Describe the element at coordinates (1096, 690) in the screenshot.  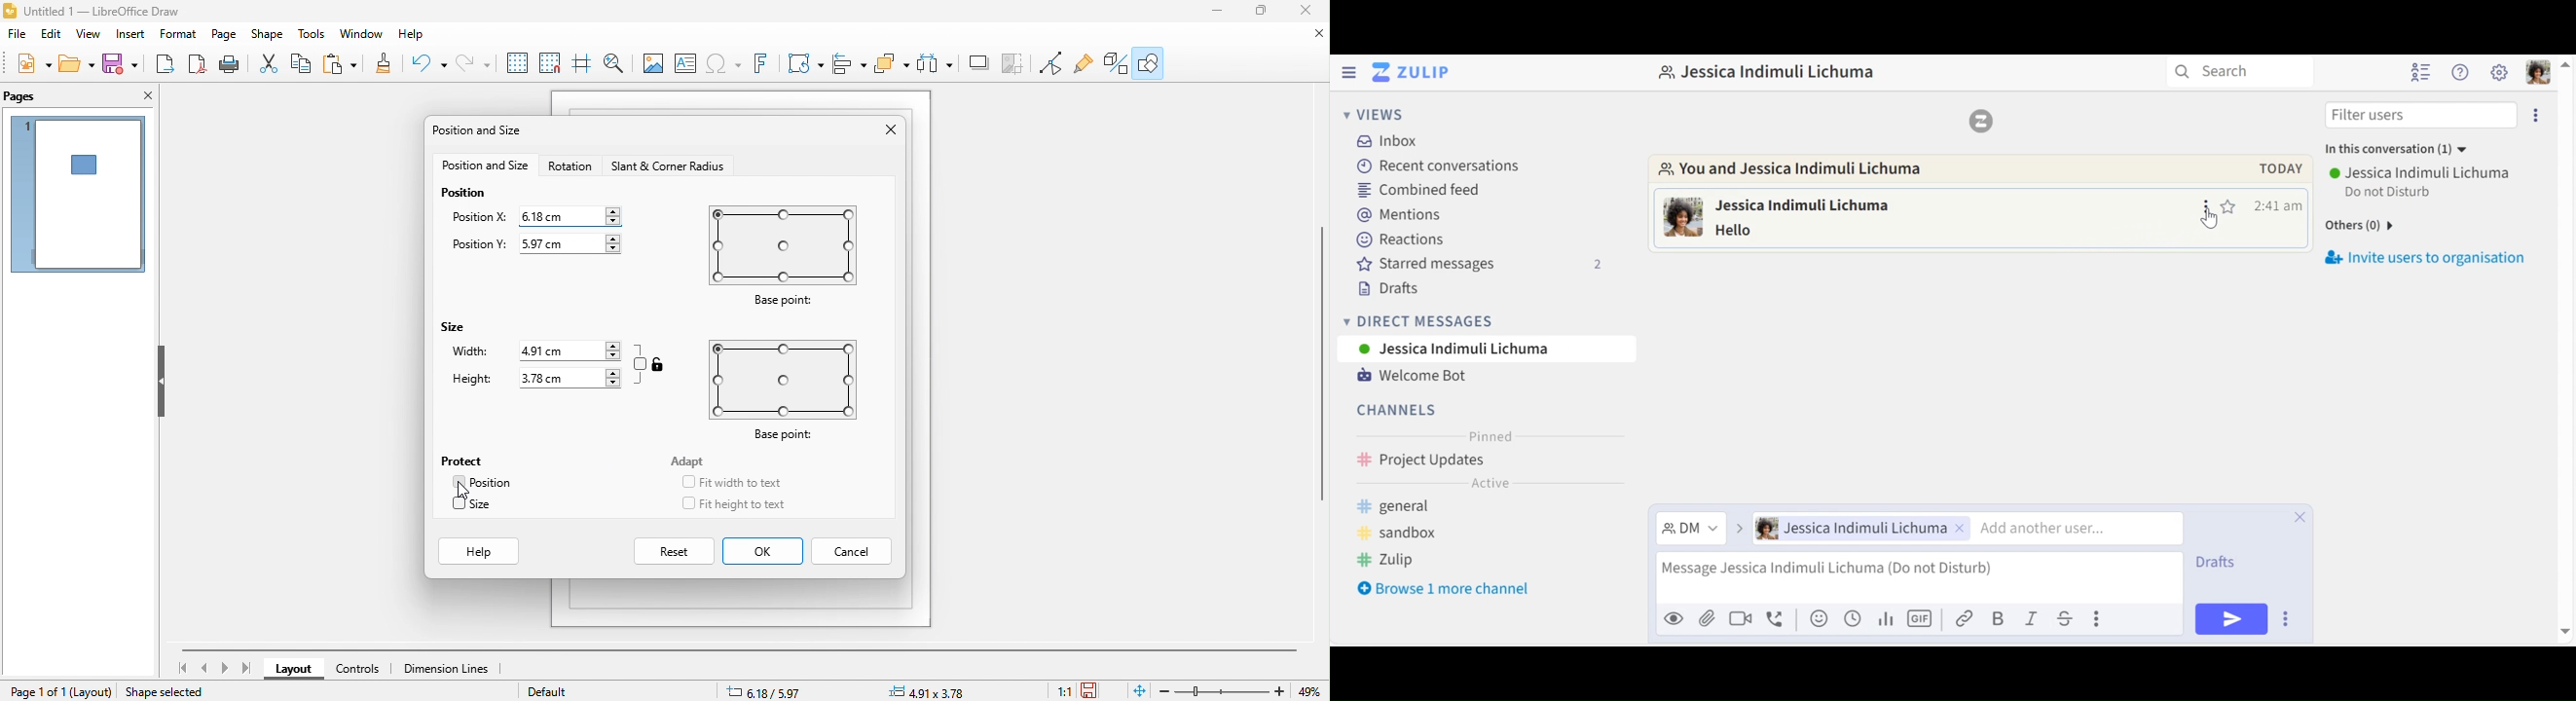
I see `the document has been modified since the last save` at that location.